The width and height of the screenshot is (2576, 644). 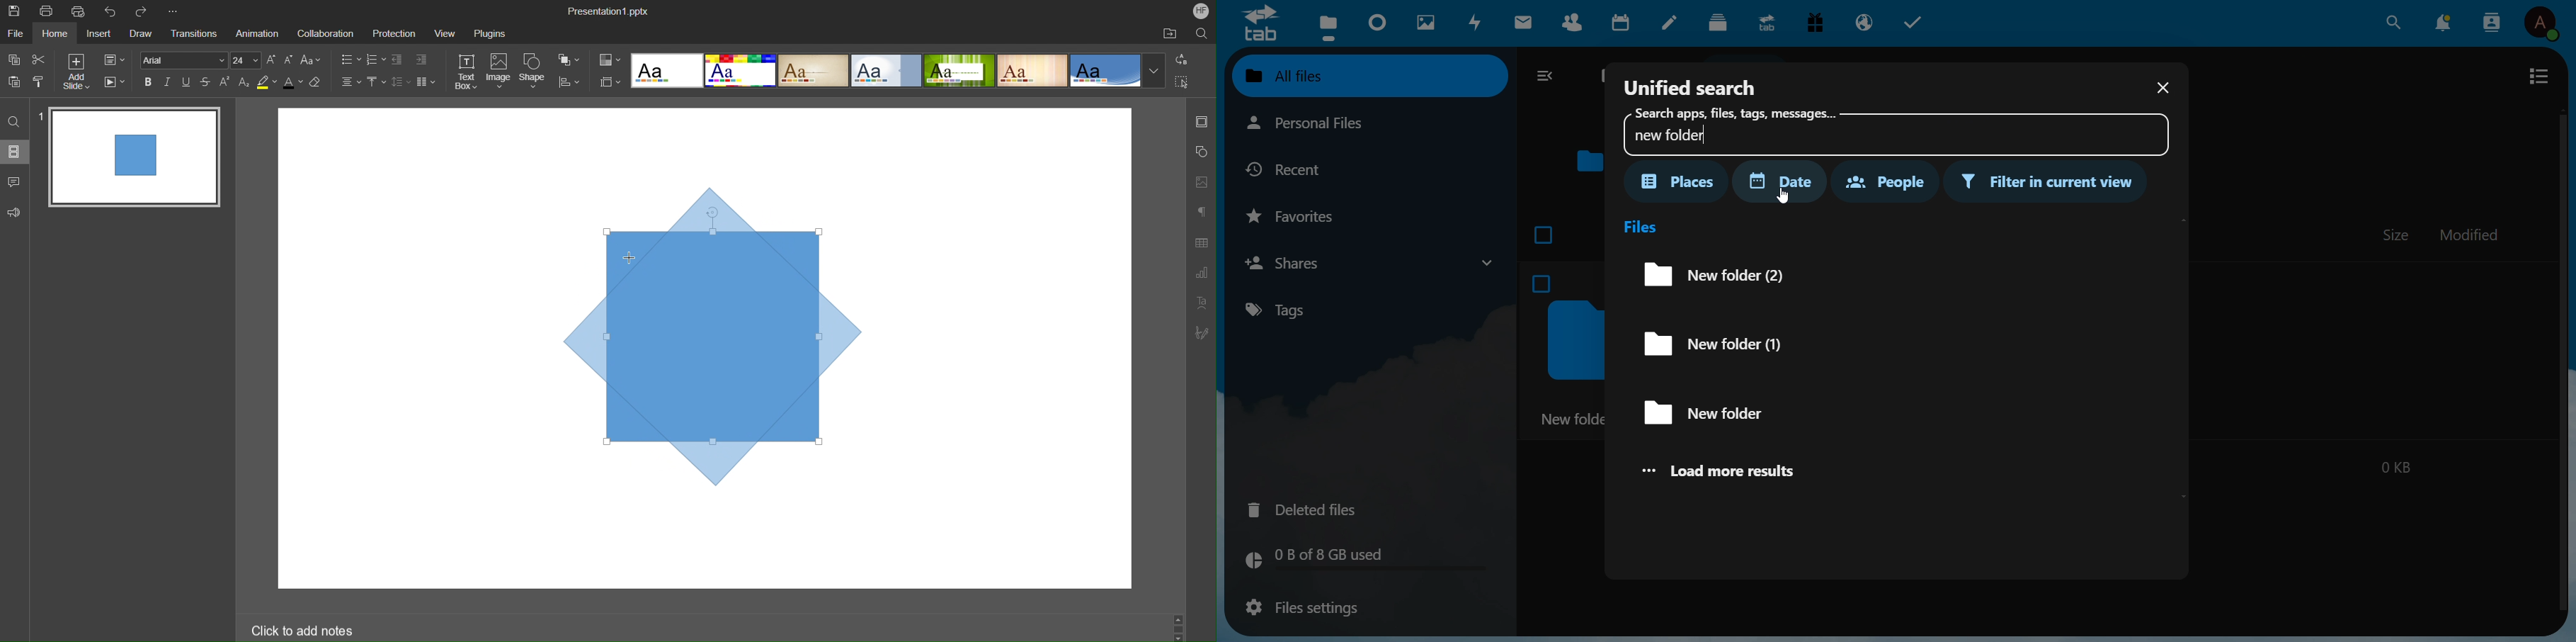 I want to click on Click to add notes, so click(x=304, y=631).